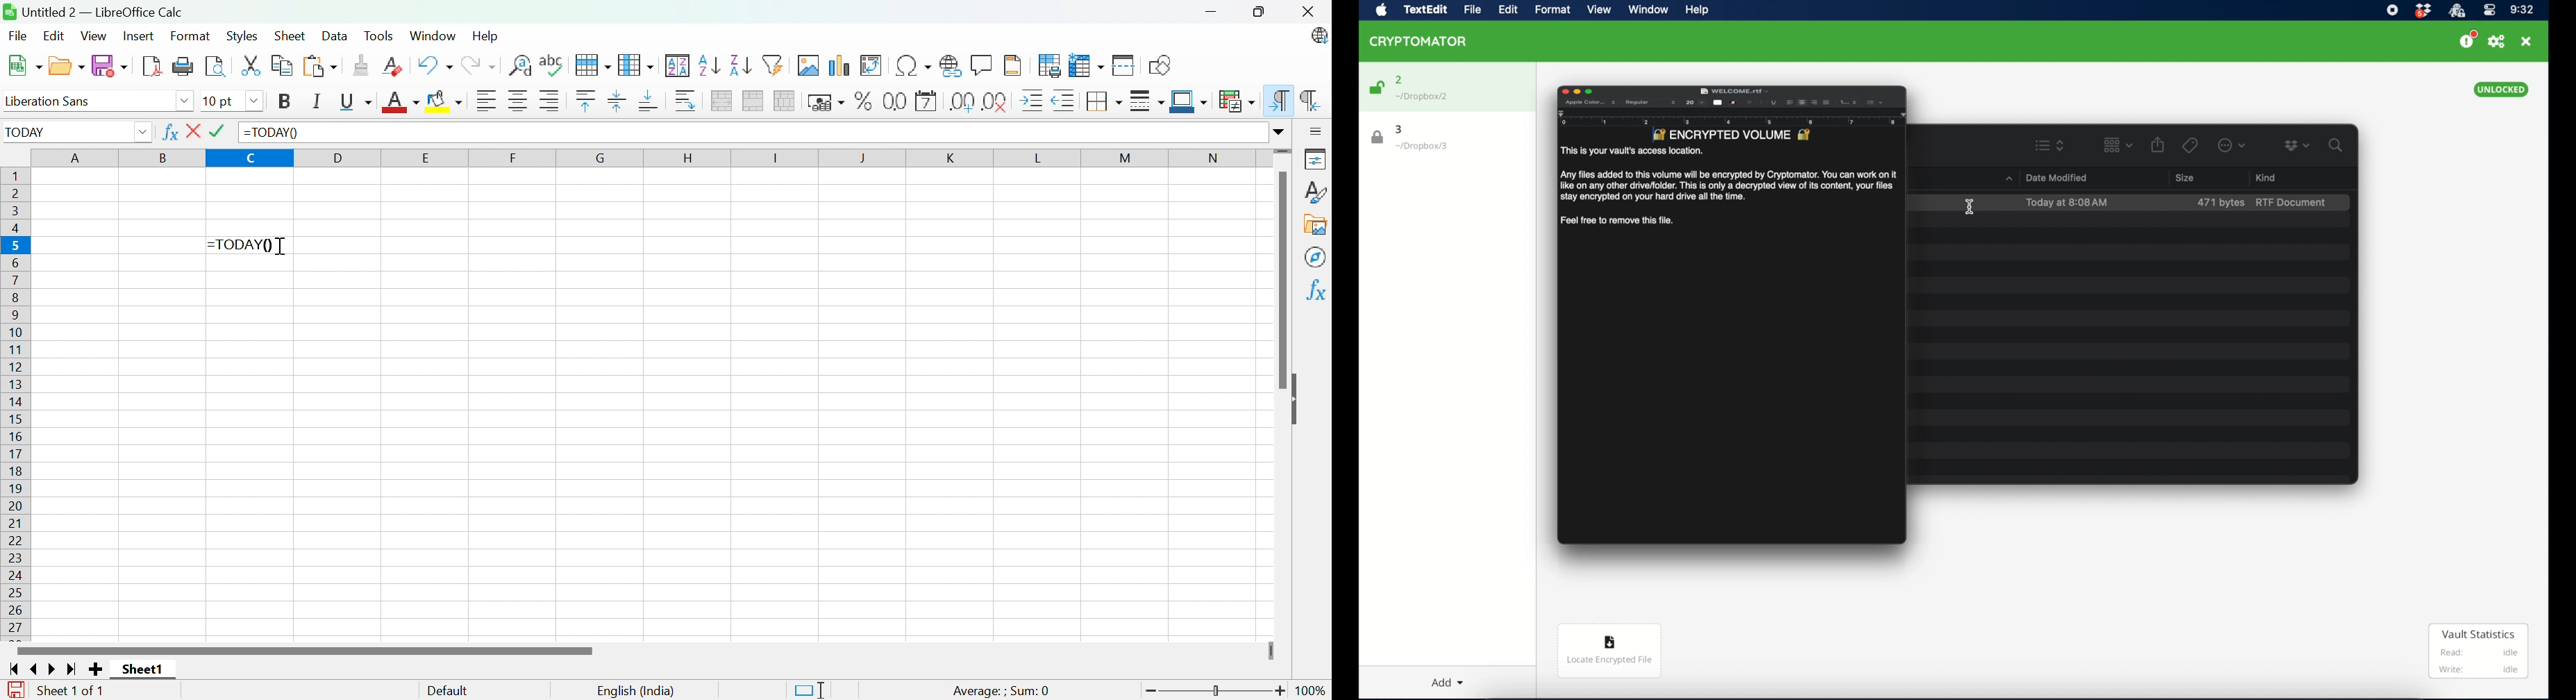  Describe the element at coordinates (1260, 13) in the screenshot. I see `Restore down` at that location.